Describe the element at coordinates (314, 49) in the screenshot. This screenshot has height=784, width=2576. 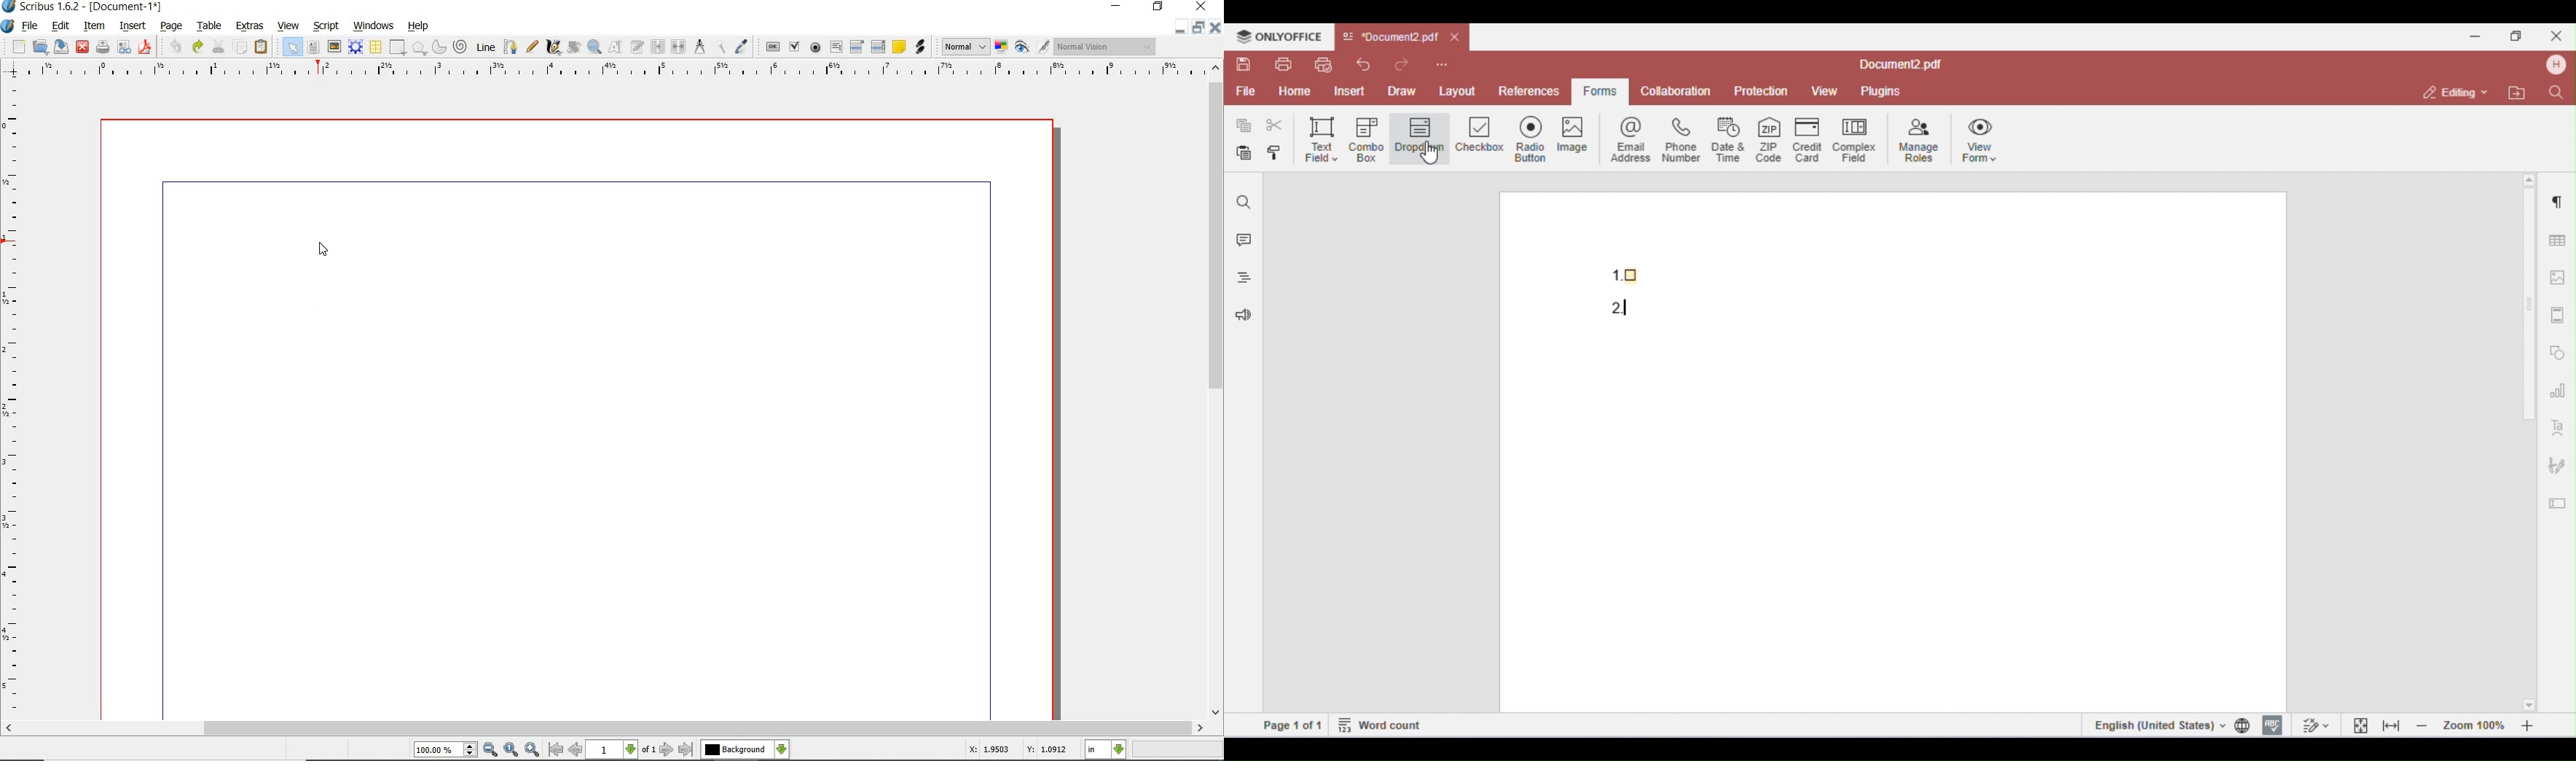
I see `text frame` at that location.